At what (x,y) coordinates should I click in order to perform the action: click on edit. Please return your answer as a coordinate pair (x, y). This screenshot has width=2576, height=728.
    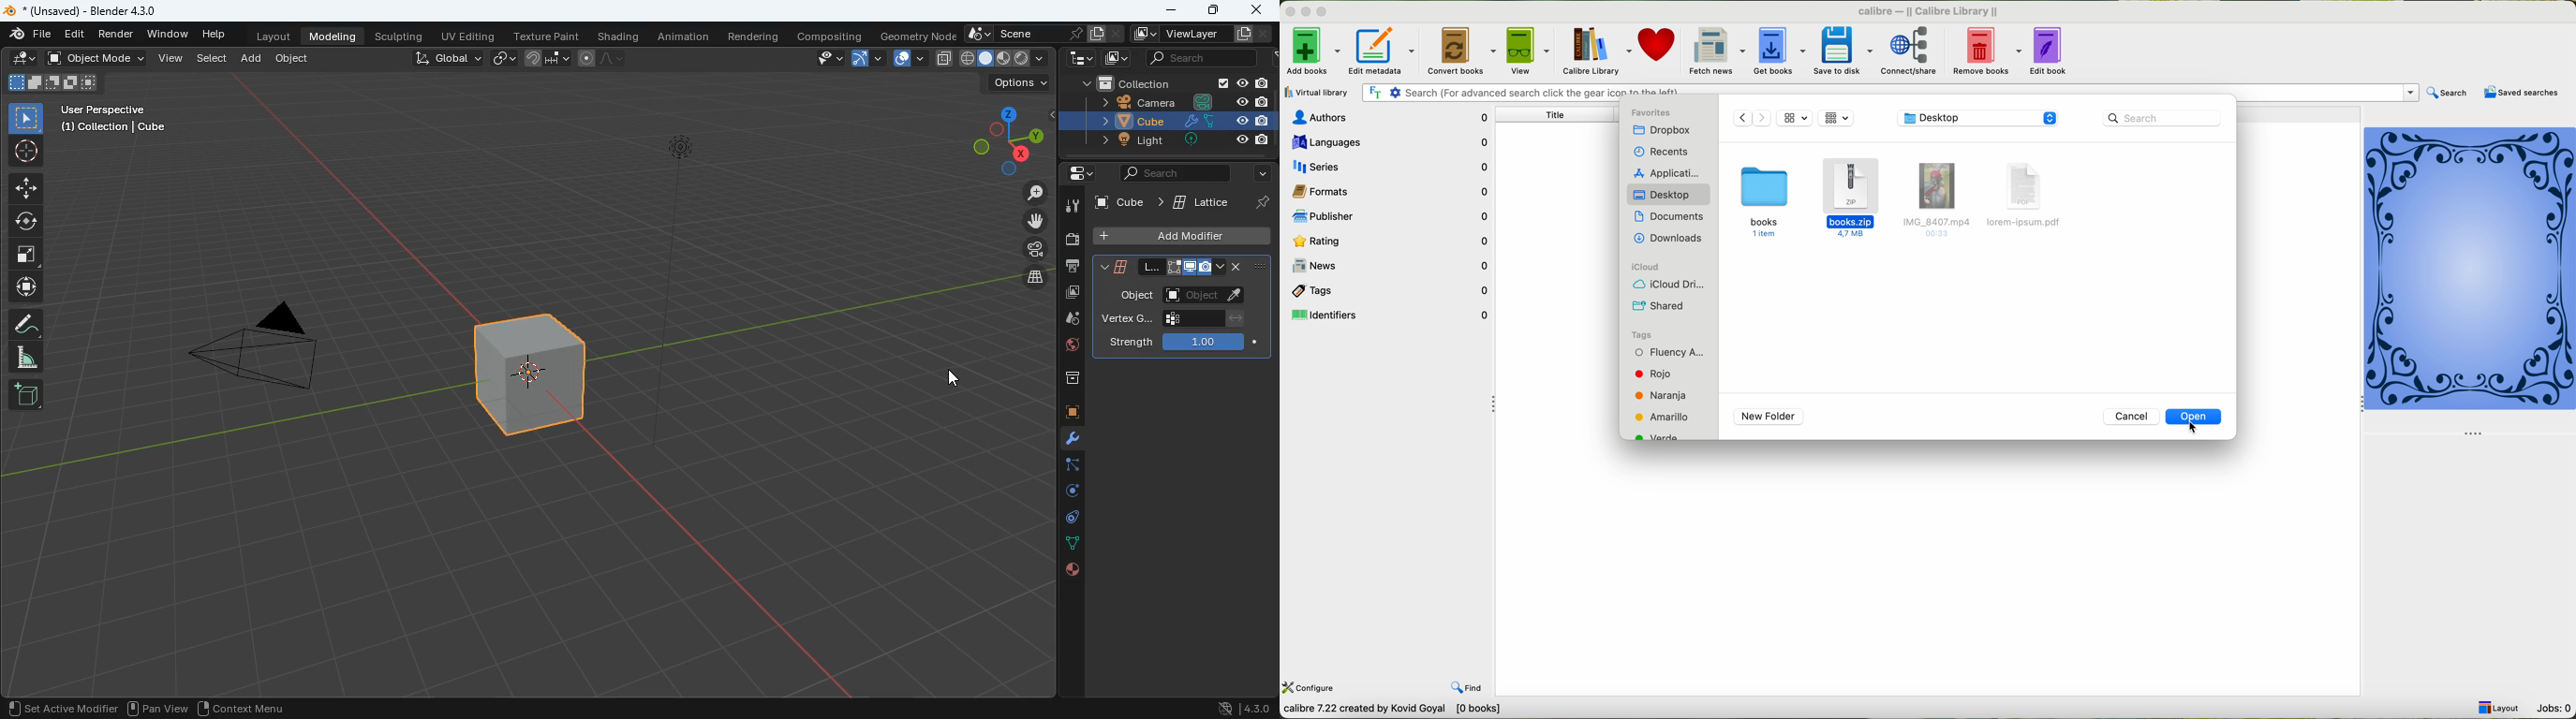
    Looking at the image, I should click on (22, 57).